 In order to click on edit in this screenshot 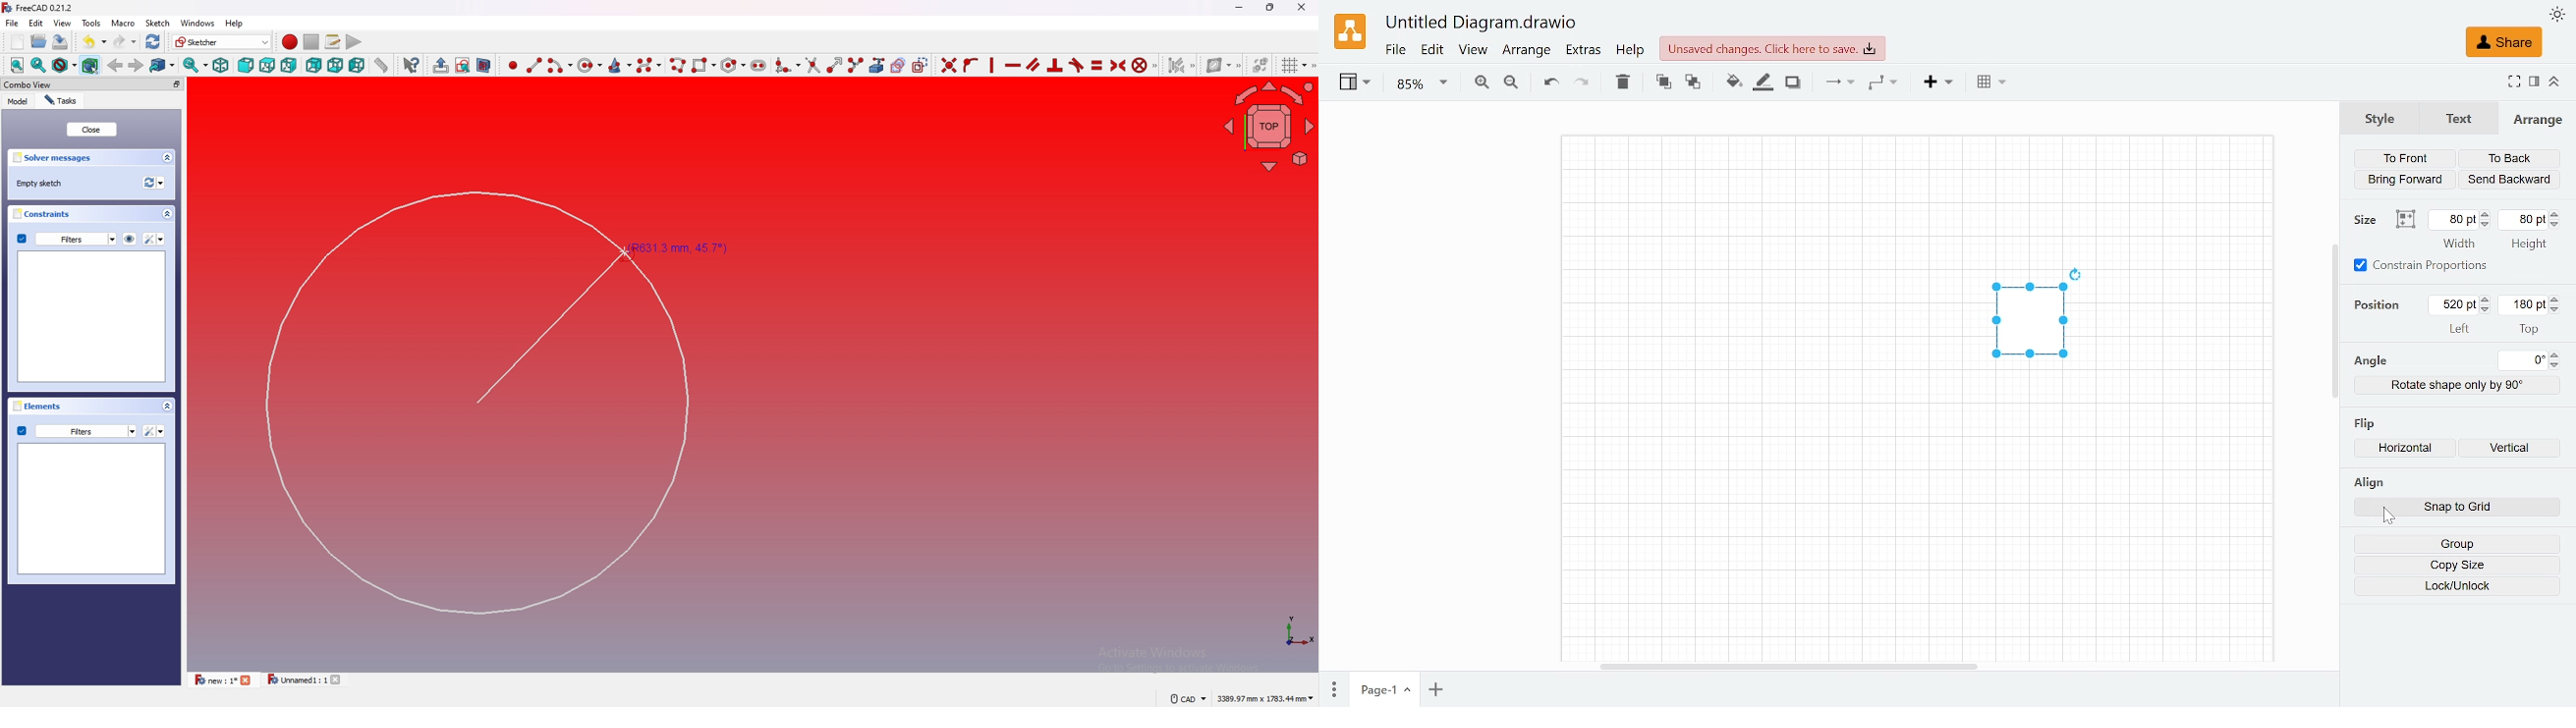, I will do `click(38, 23)`.